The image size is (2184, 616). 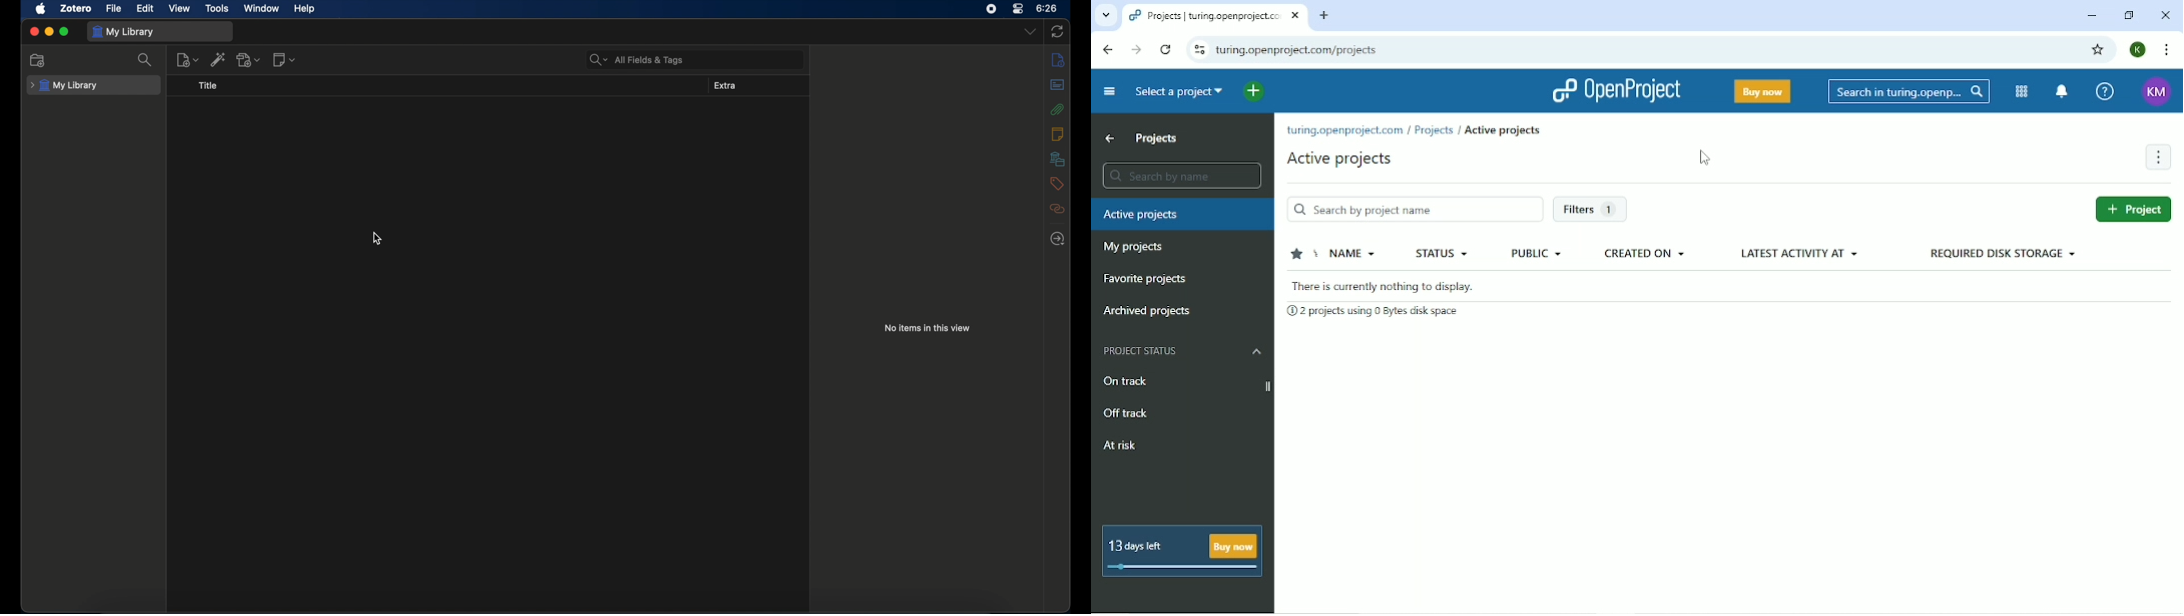 I want to click on apple icon, so click(x=41, y=9).